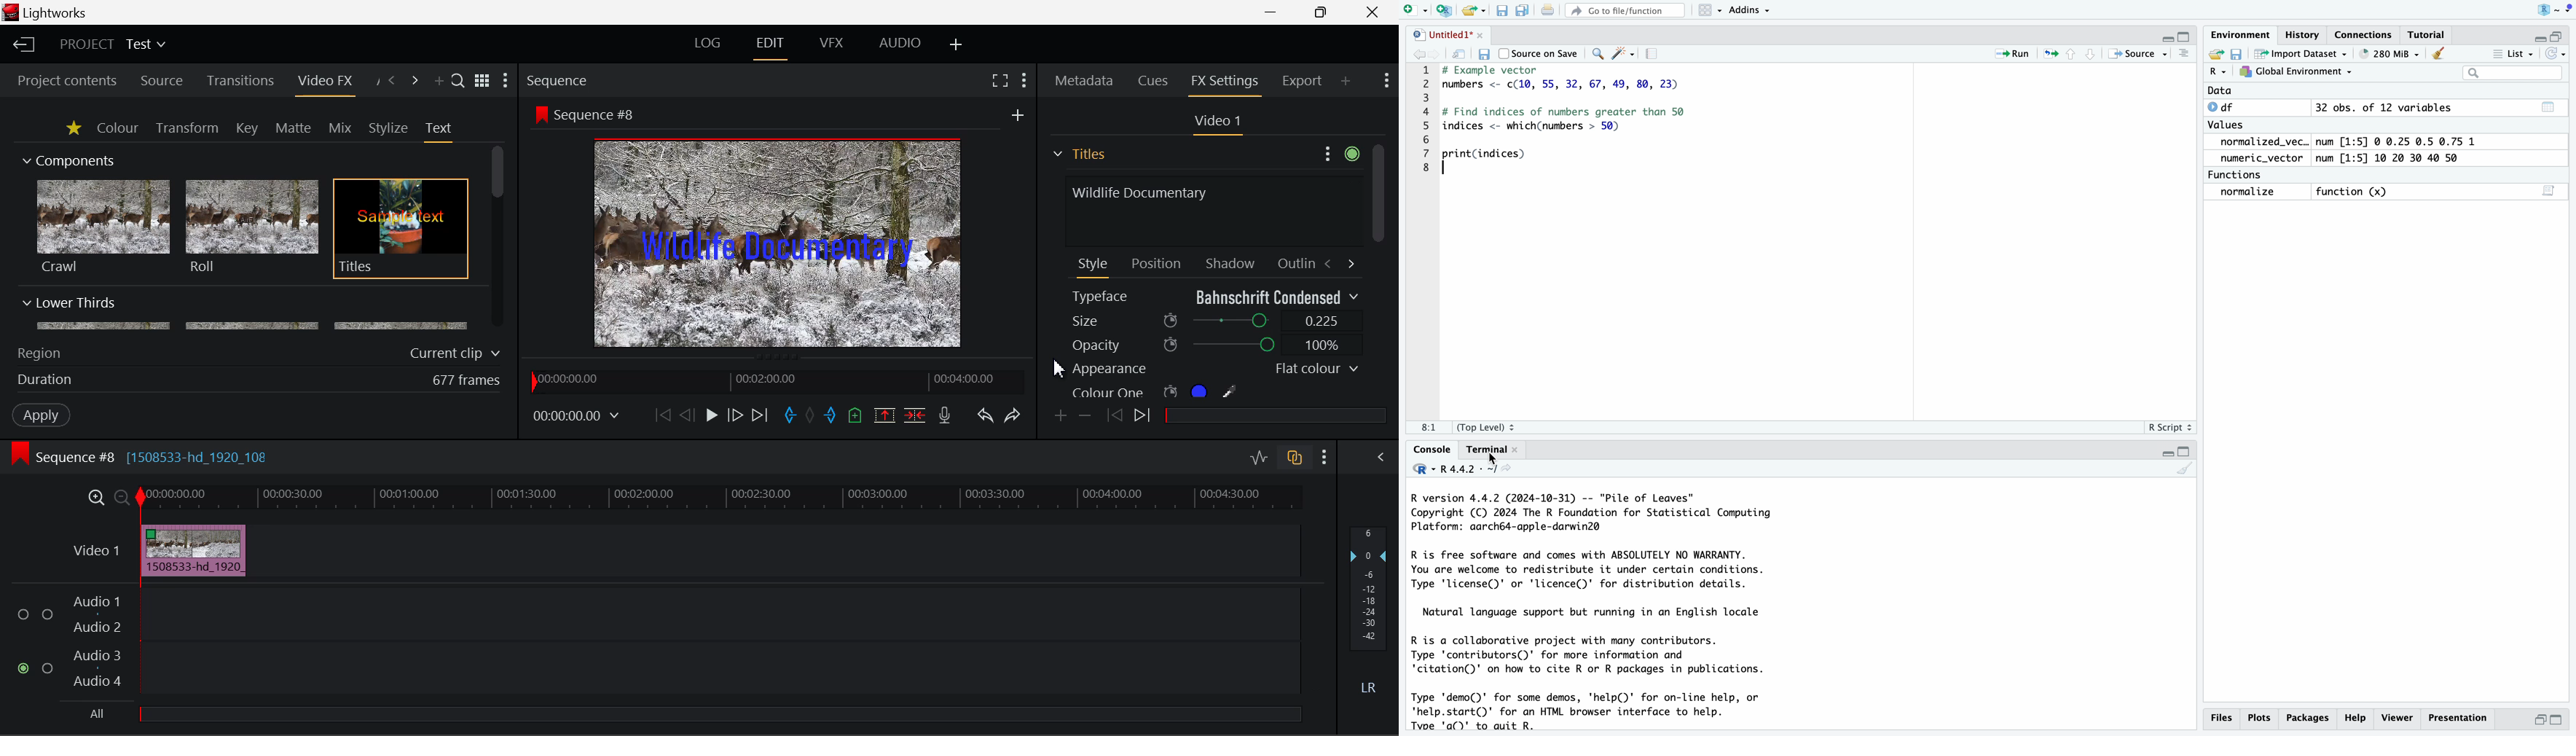 The image size is (2576, 756). I want to click on CLEAN UP, so click(2183, 469).